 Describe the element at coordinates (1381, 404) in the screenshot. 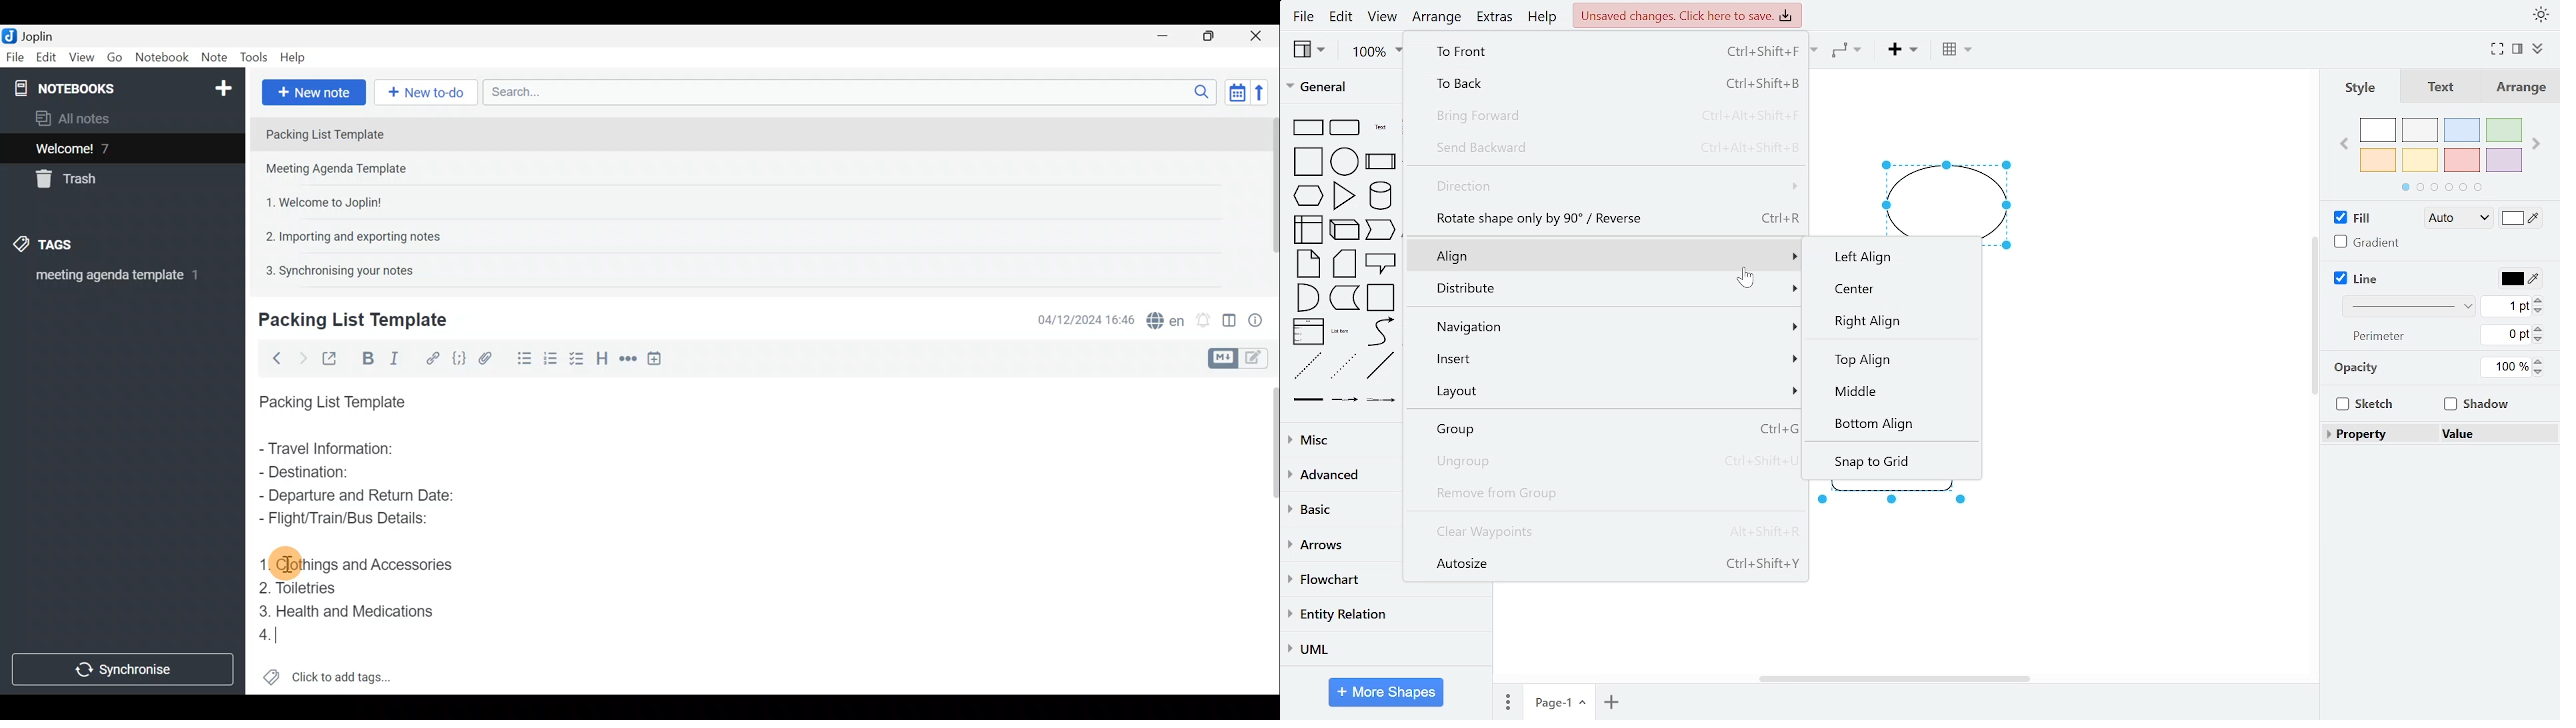

I see `Connector with 2 label` at that location.